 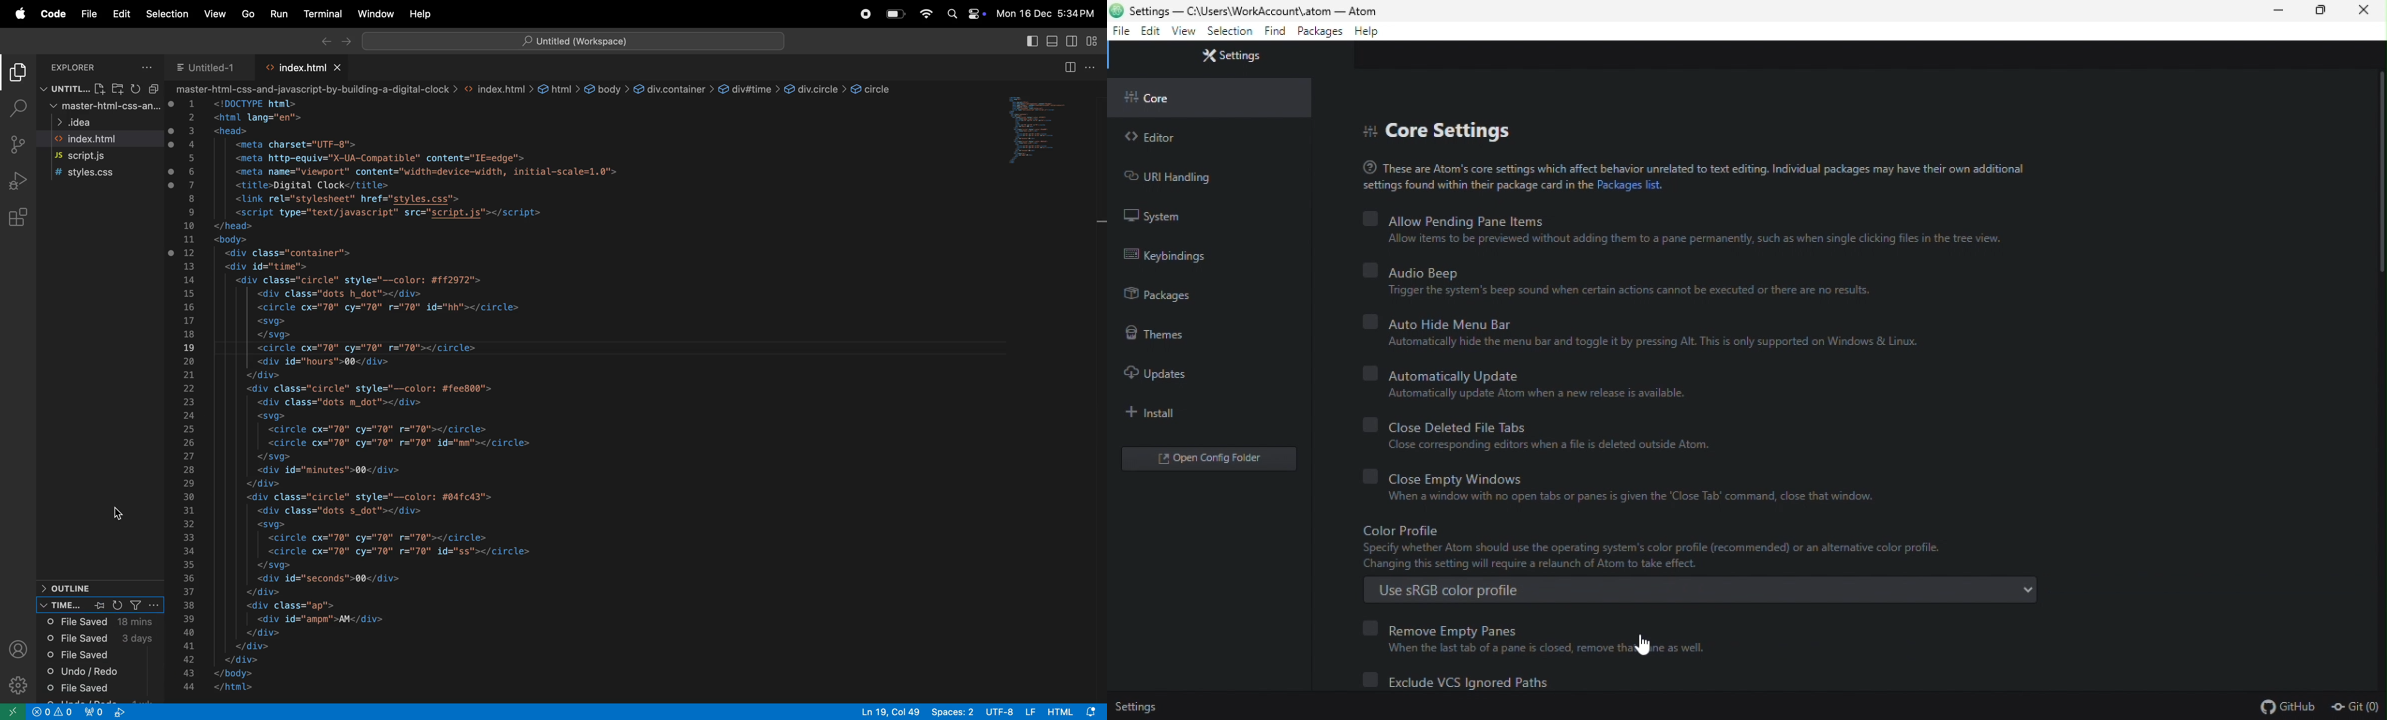 I want to click on <meta charset="UTF-8">, so click(x=295, y=144).